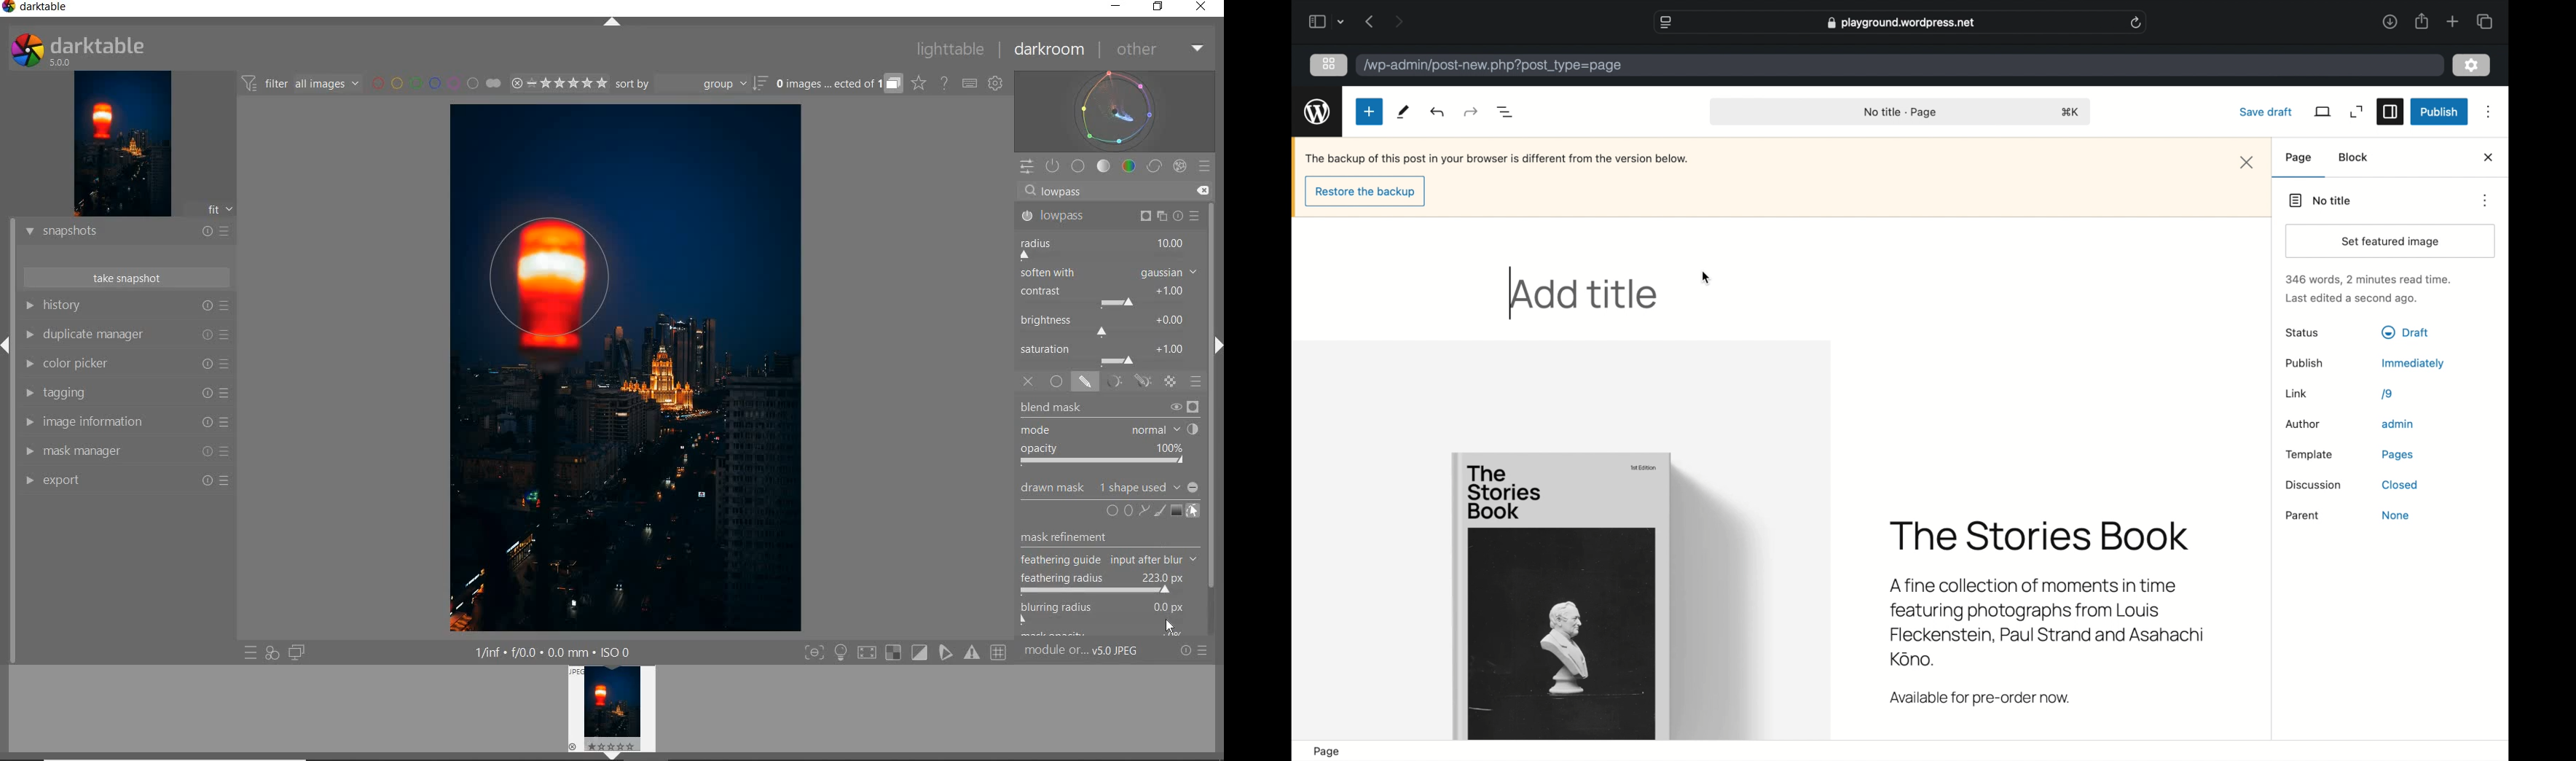 The width and height of the screenshot is (2576, 784). What do you see at coordinates (690, 85) in the screenshot?
I see `SORT` at bounding box center [690, 85].